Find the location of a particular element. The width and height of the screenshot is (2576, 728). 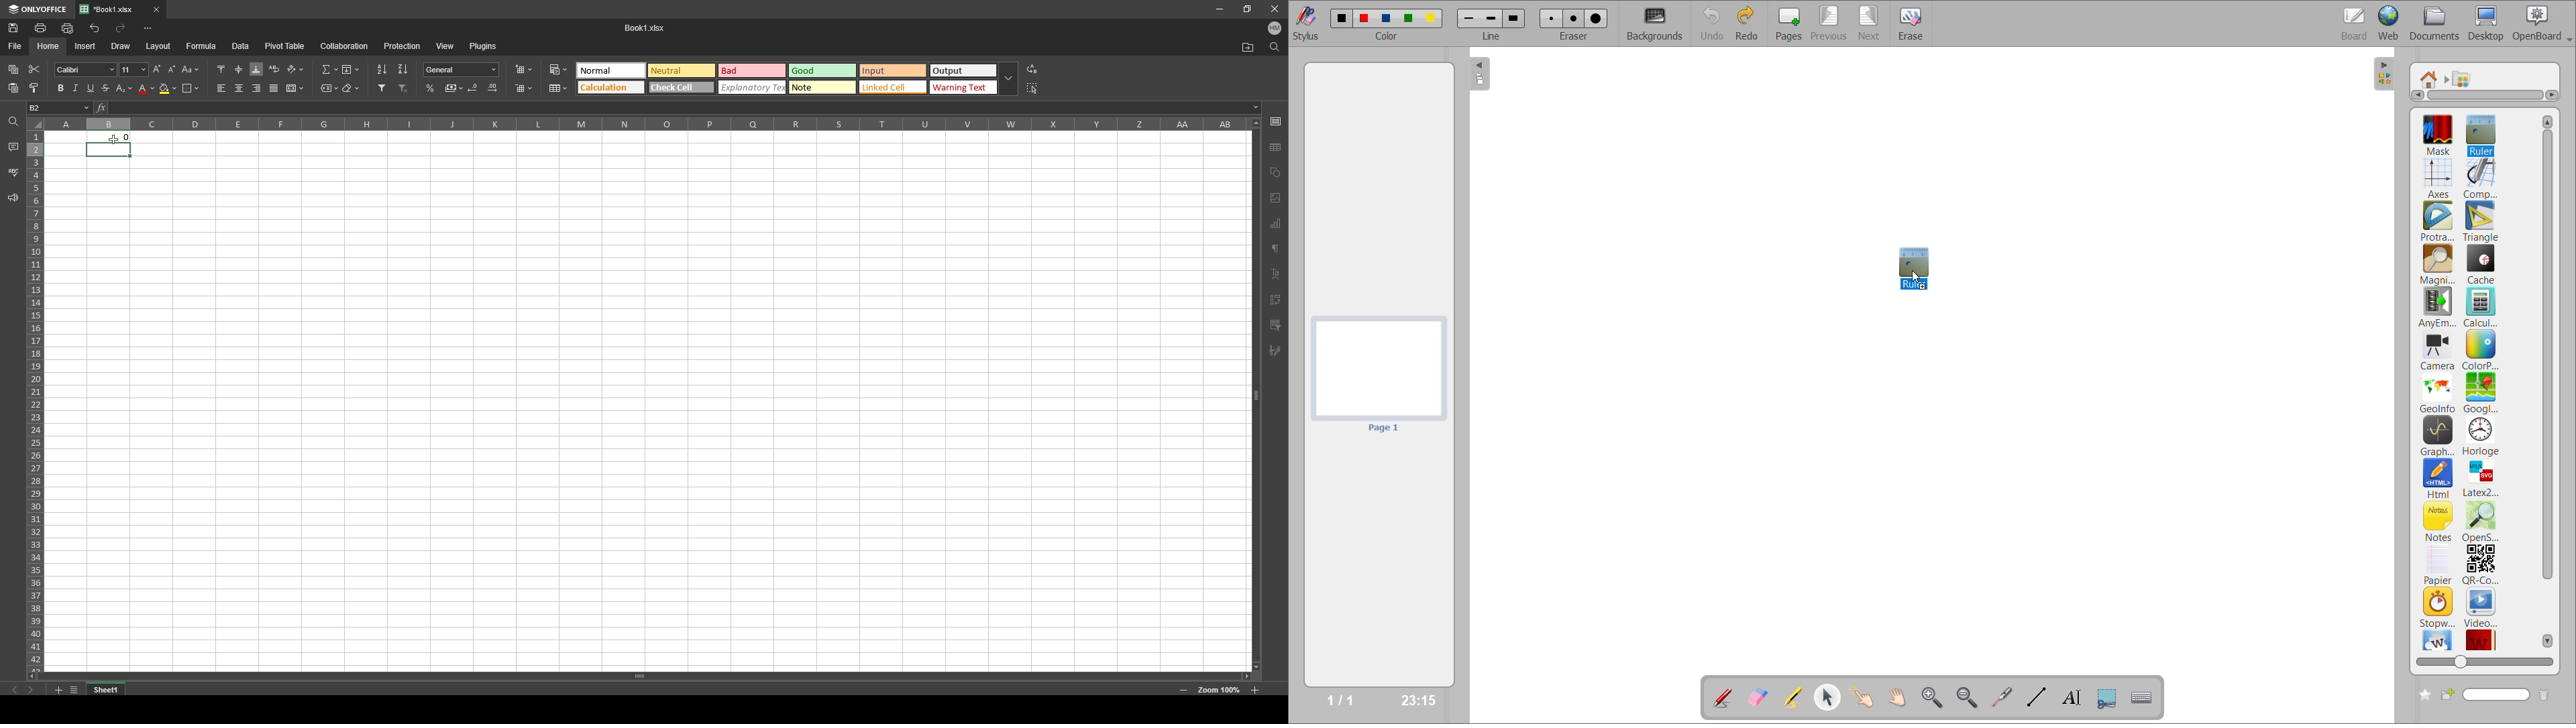

chart is located at coordinates (1275, 225).